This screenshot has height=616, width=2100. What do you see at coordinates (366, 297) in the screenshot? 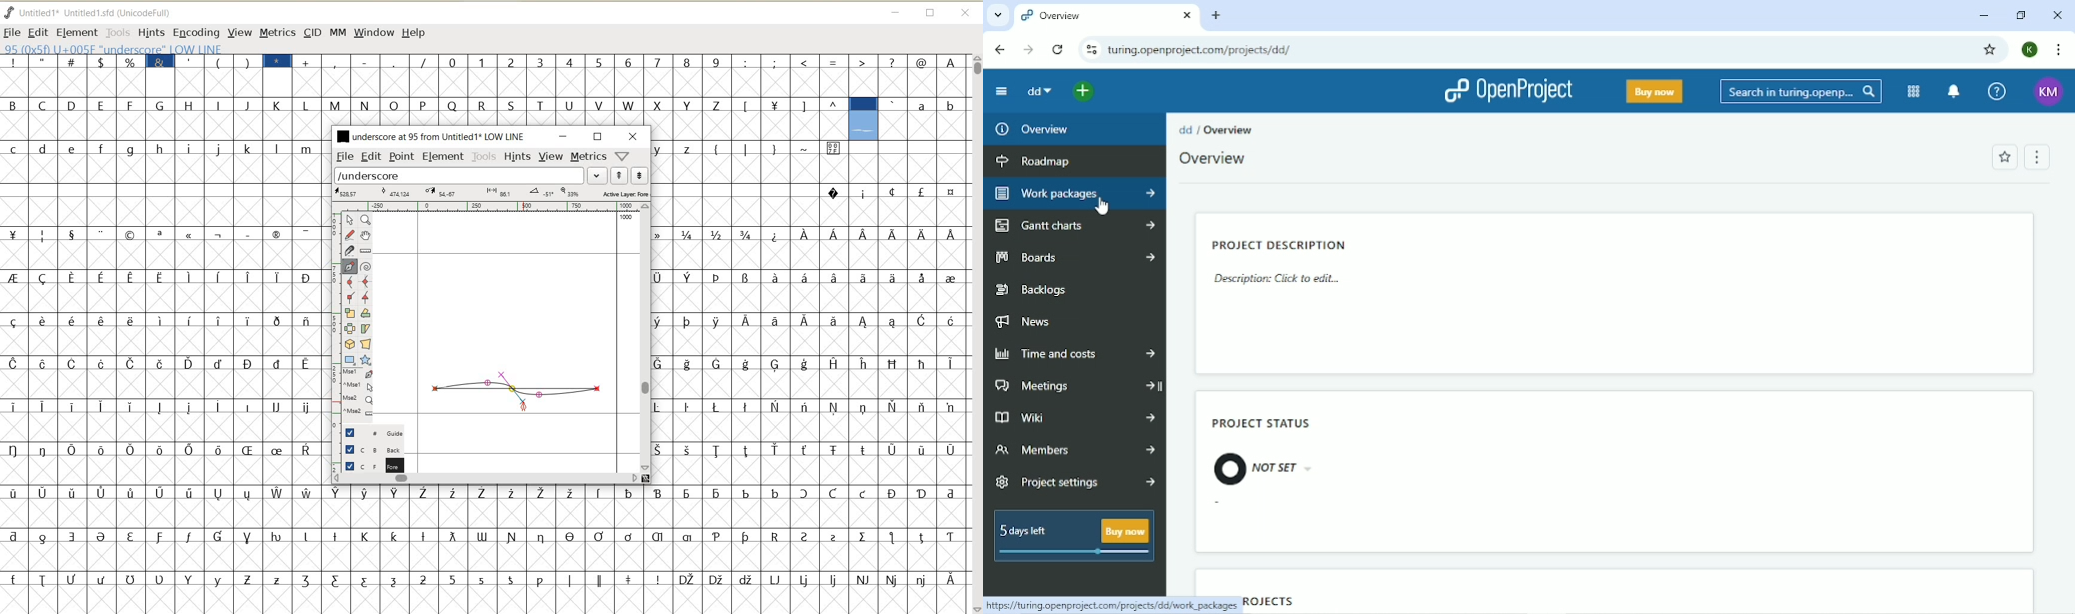
I see `Add a corner point` at bounding box center [366, 297].